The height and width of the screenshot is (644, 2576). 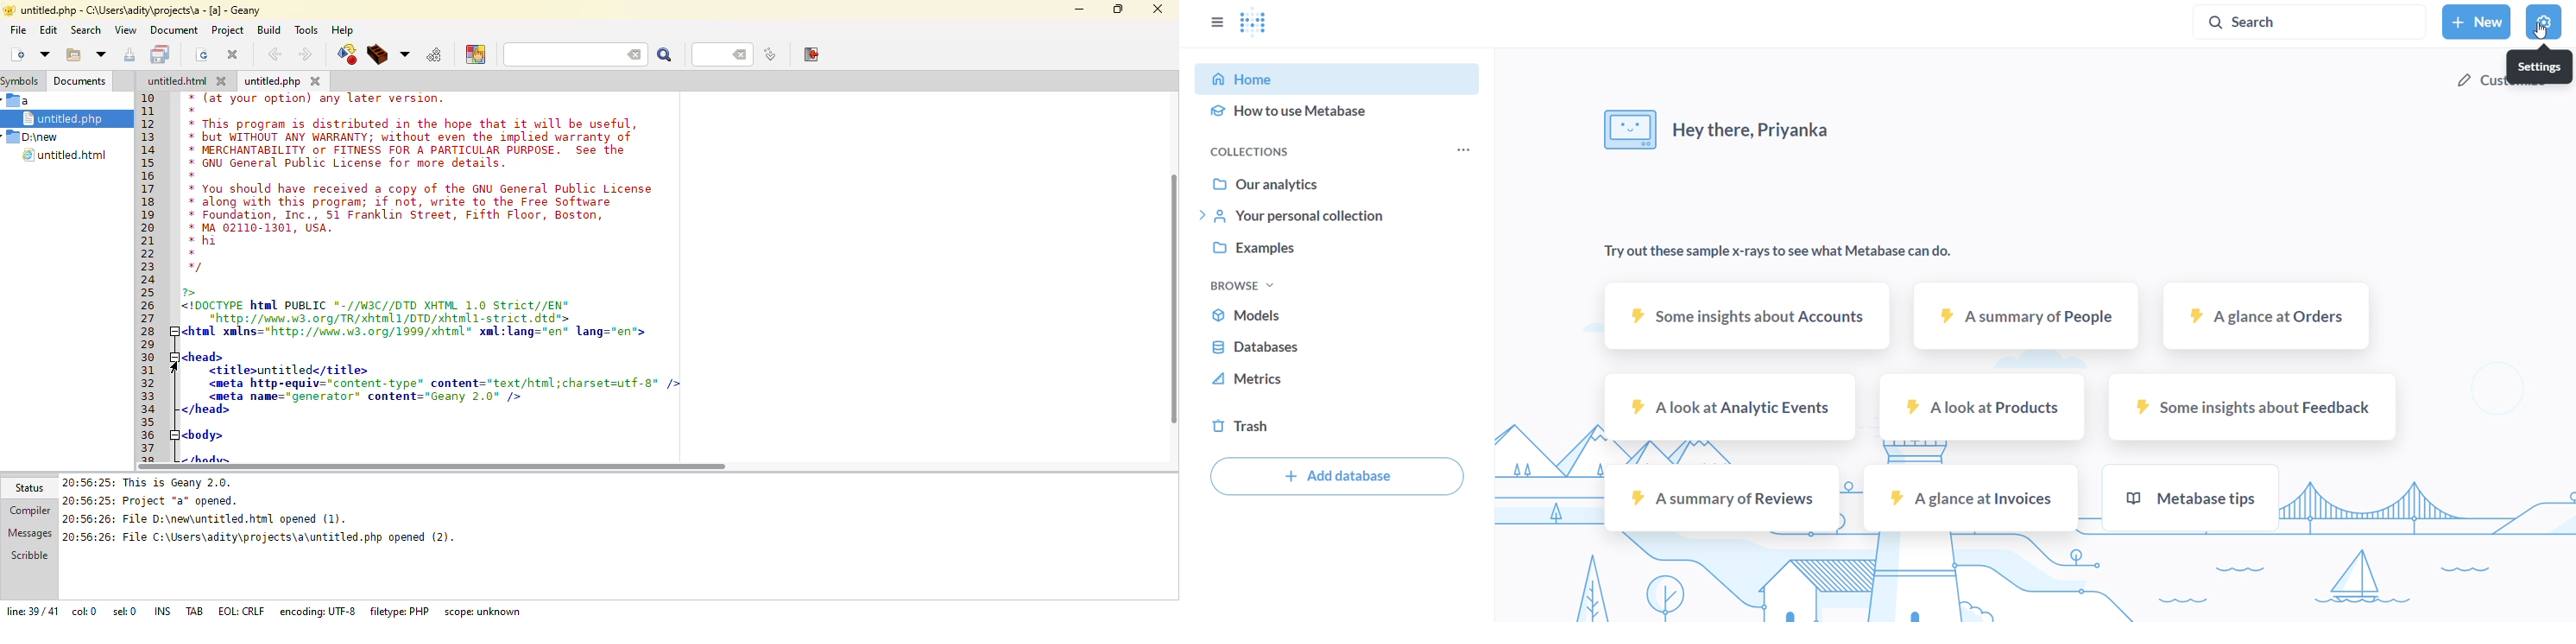 What do you see at coordinates (710, 55) in the screenshot?
I see `line number` at bounding box center [710, 55].